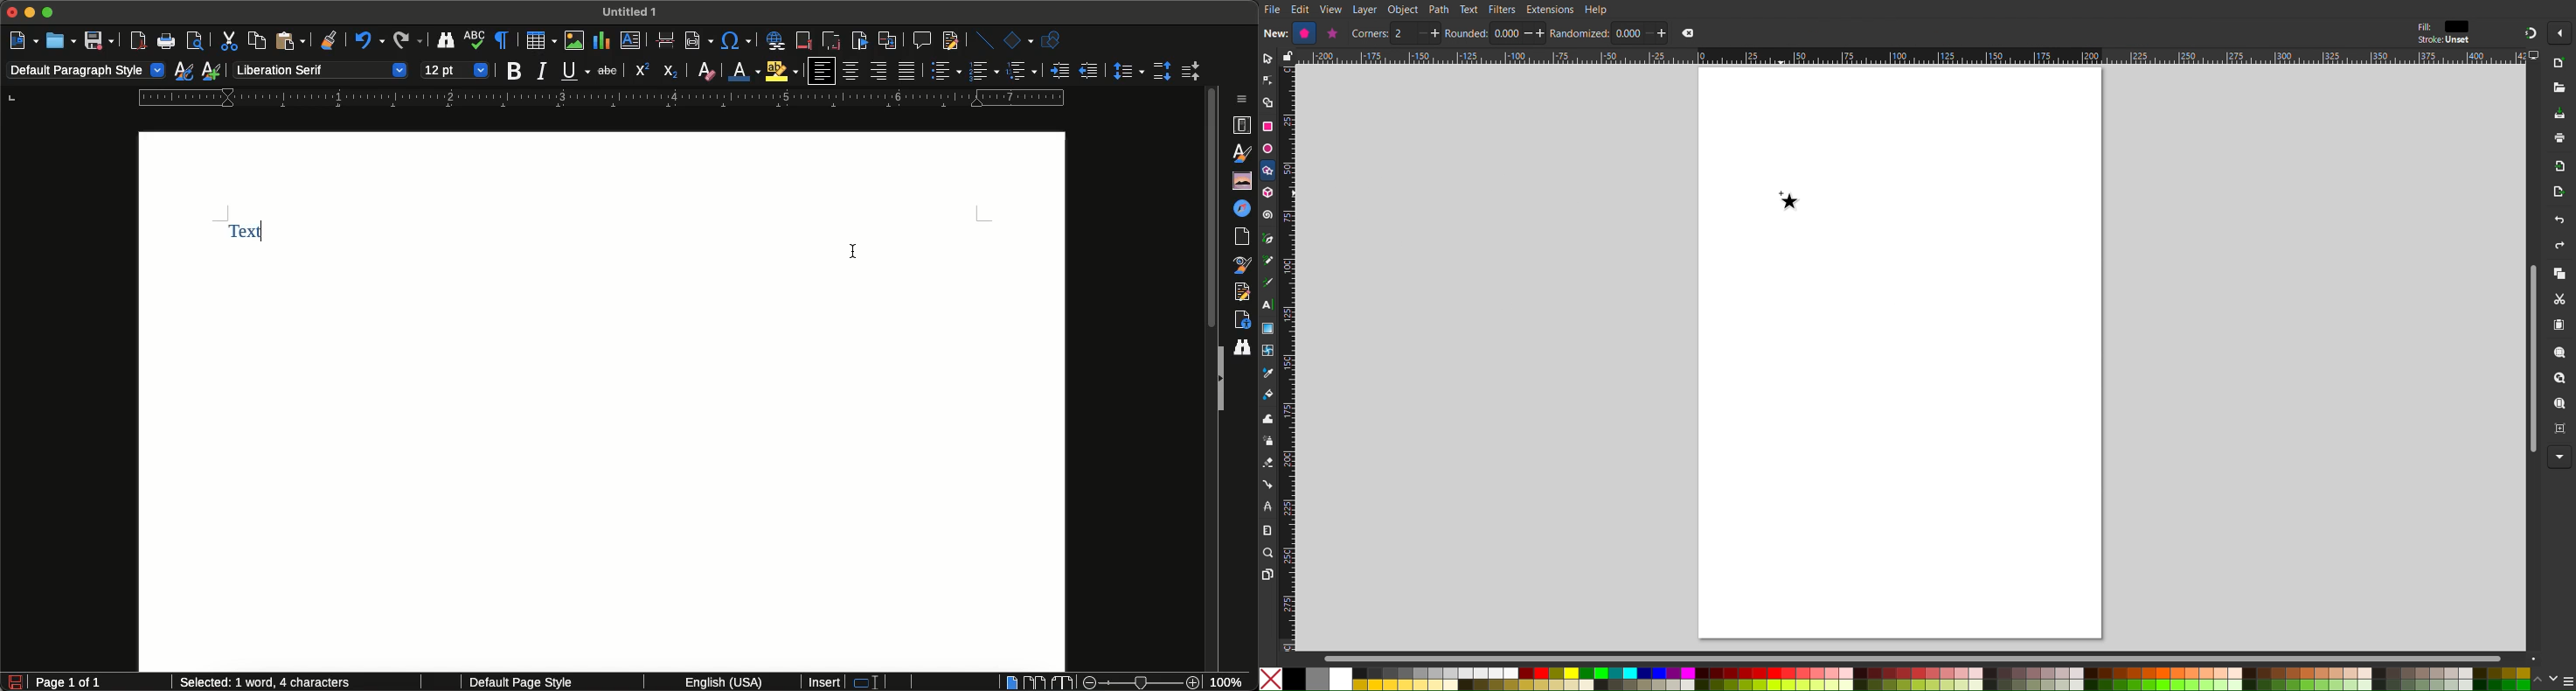  Describe the element at coordinates (100, 683) in the screenshot. I see `Page count` at that location.